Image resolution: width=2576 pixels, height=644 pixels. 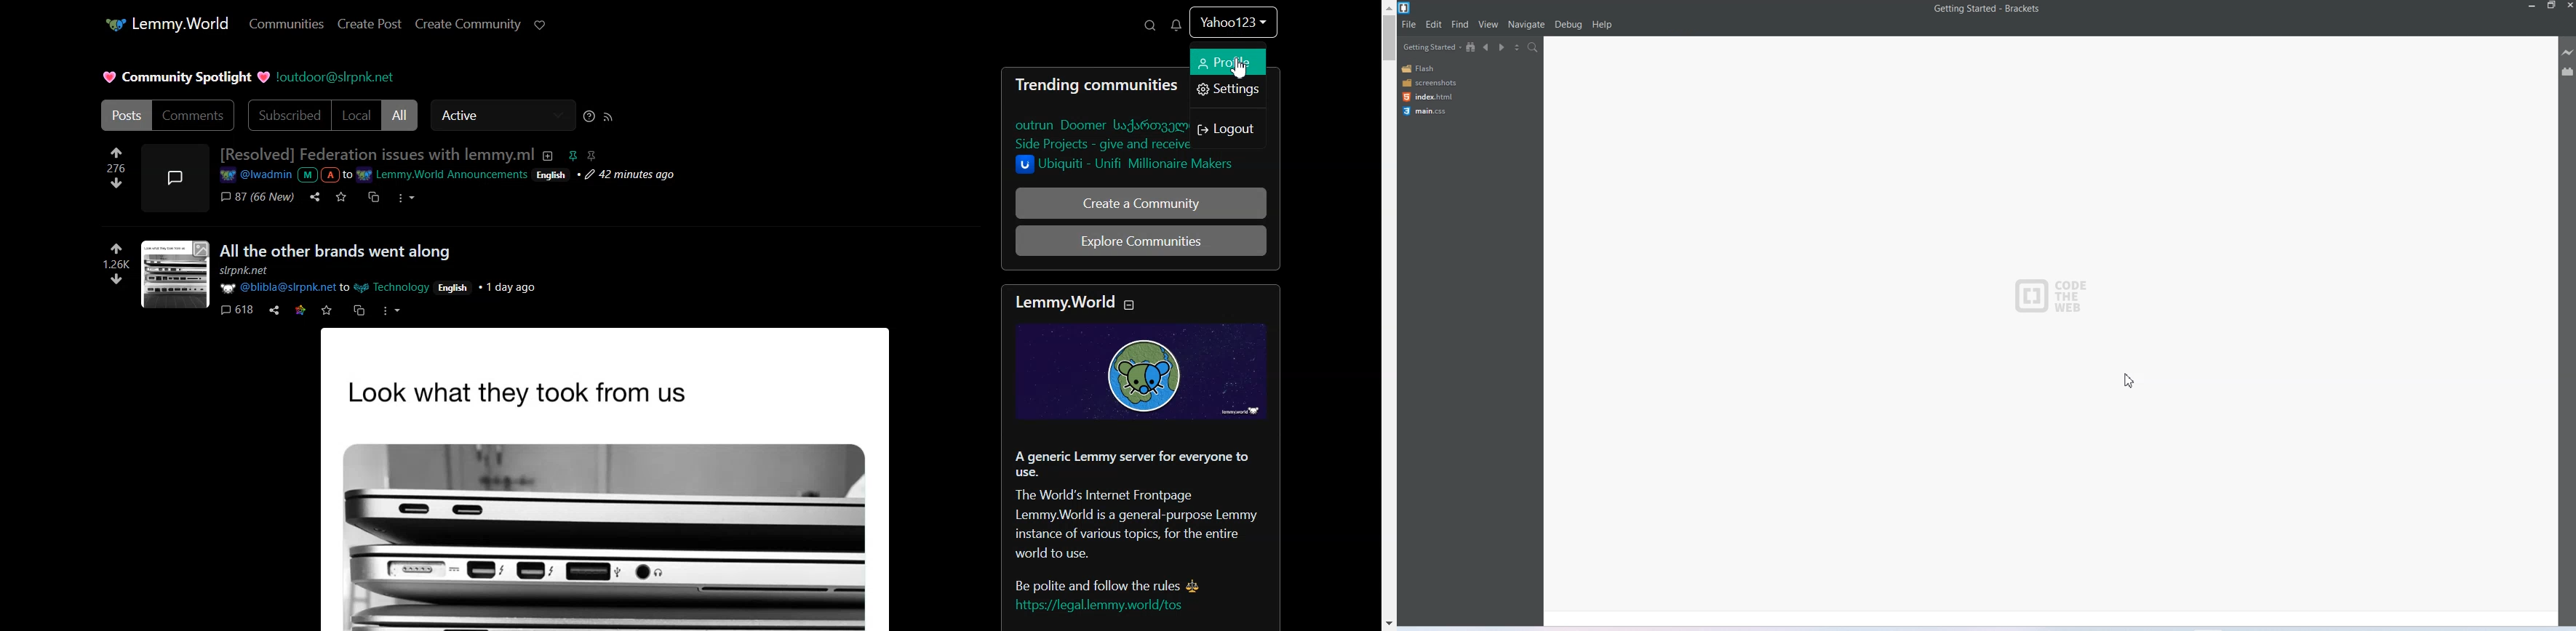 What do you see at coordinates (1986, 9) in the screenshot?
I see `Getting Started - Brackets` at bounding box center [1986, 9].